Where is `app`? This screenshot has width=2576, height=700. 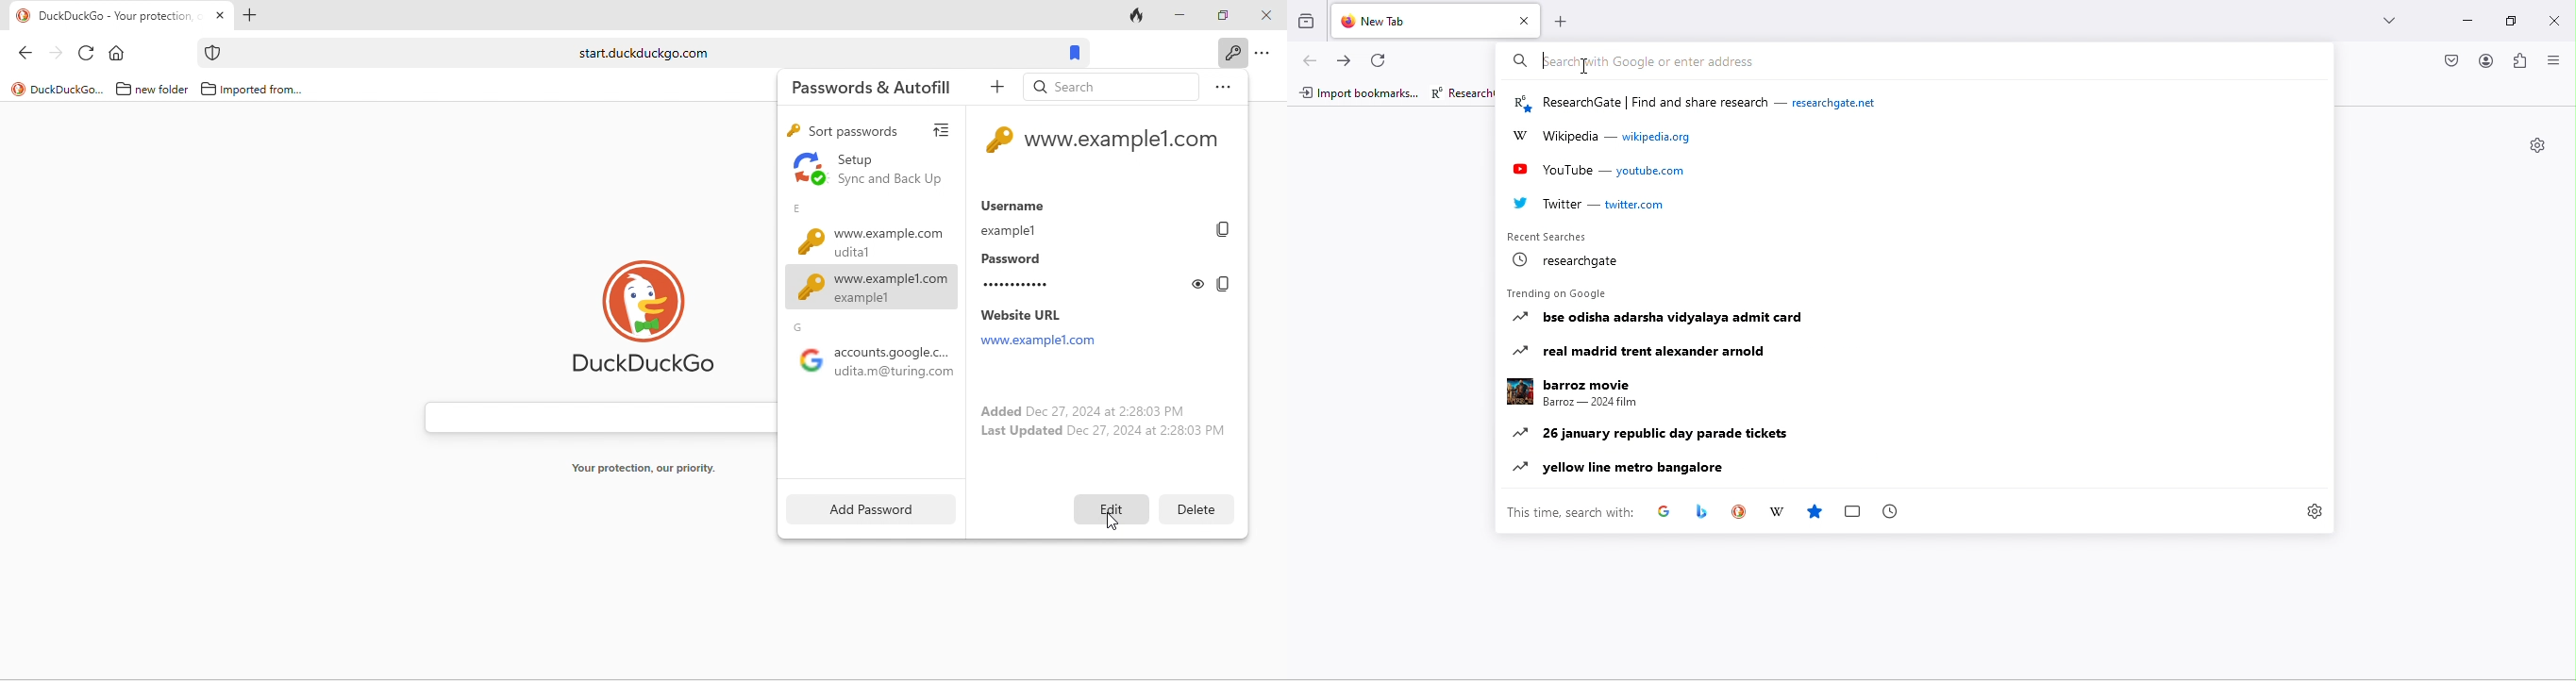
app is located at coordinates (1704, 513).